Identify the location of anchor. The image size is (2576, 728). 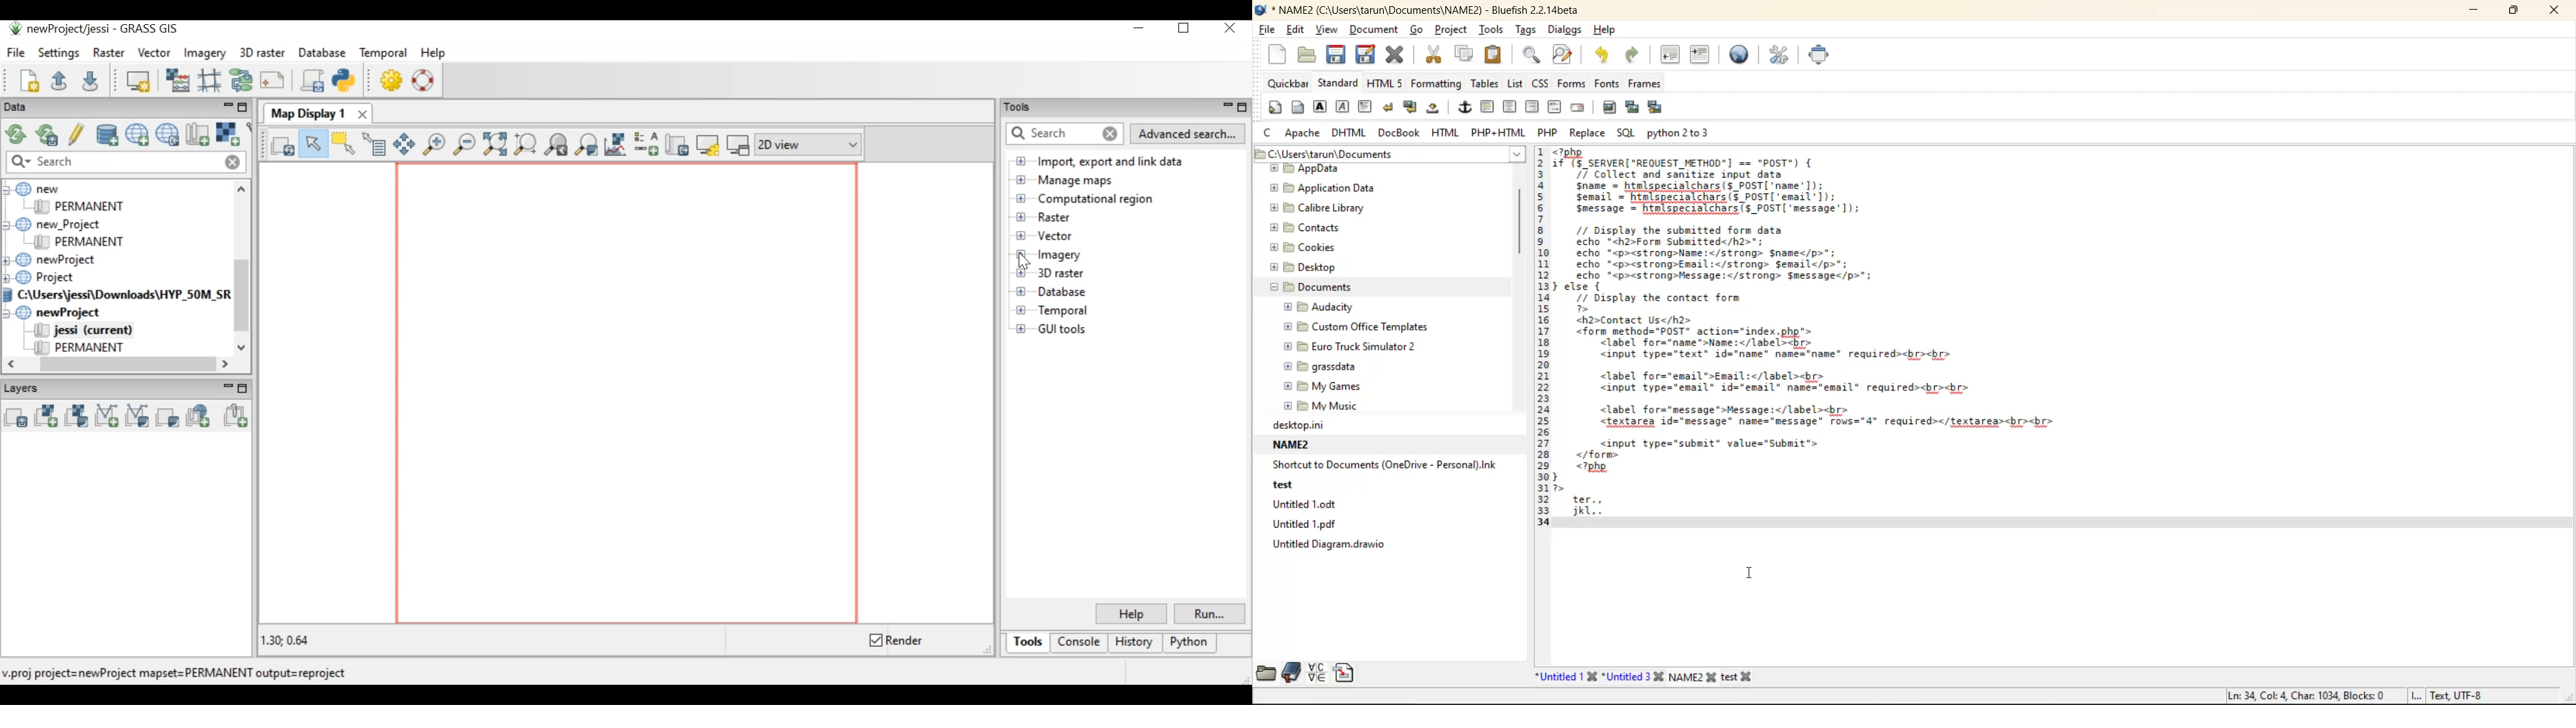
(1467, 109).